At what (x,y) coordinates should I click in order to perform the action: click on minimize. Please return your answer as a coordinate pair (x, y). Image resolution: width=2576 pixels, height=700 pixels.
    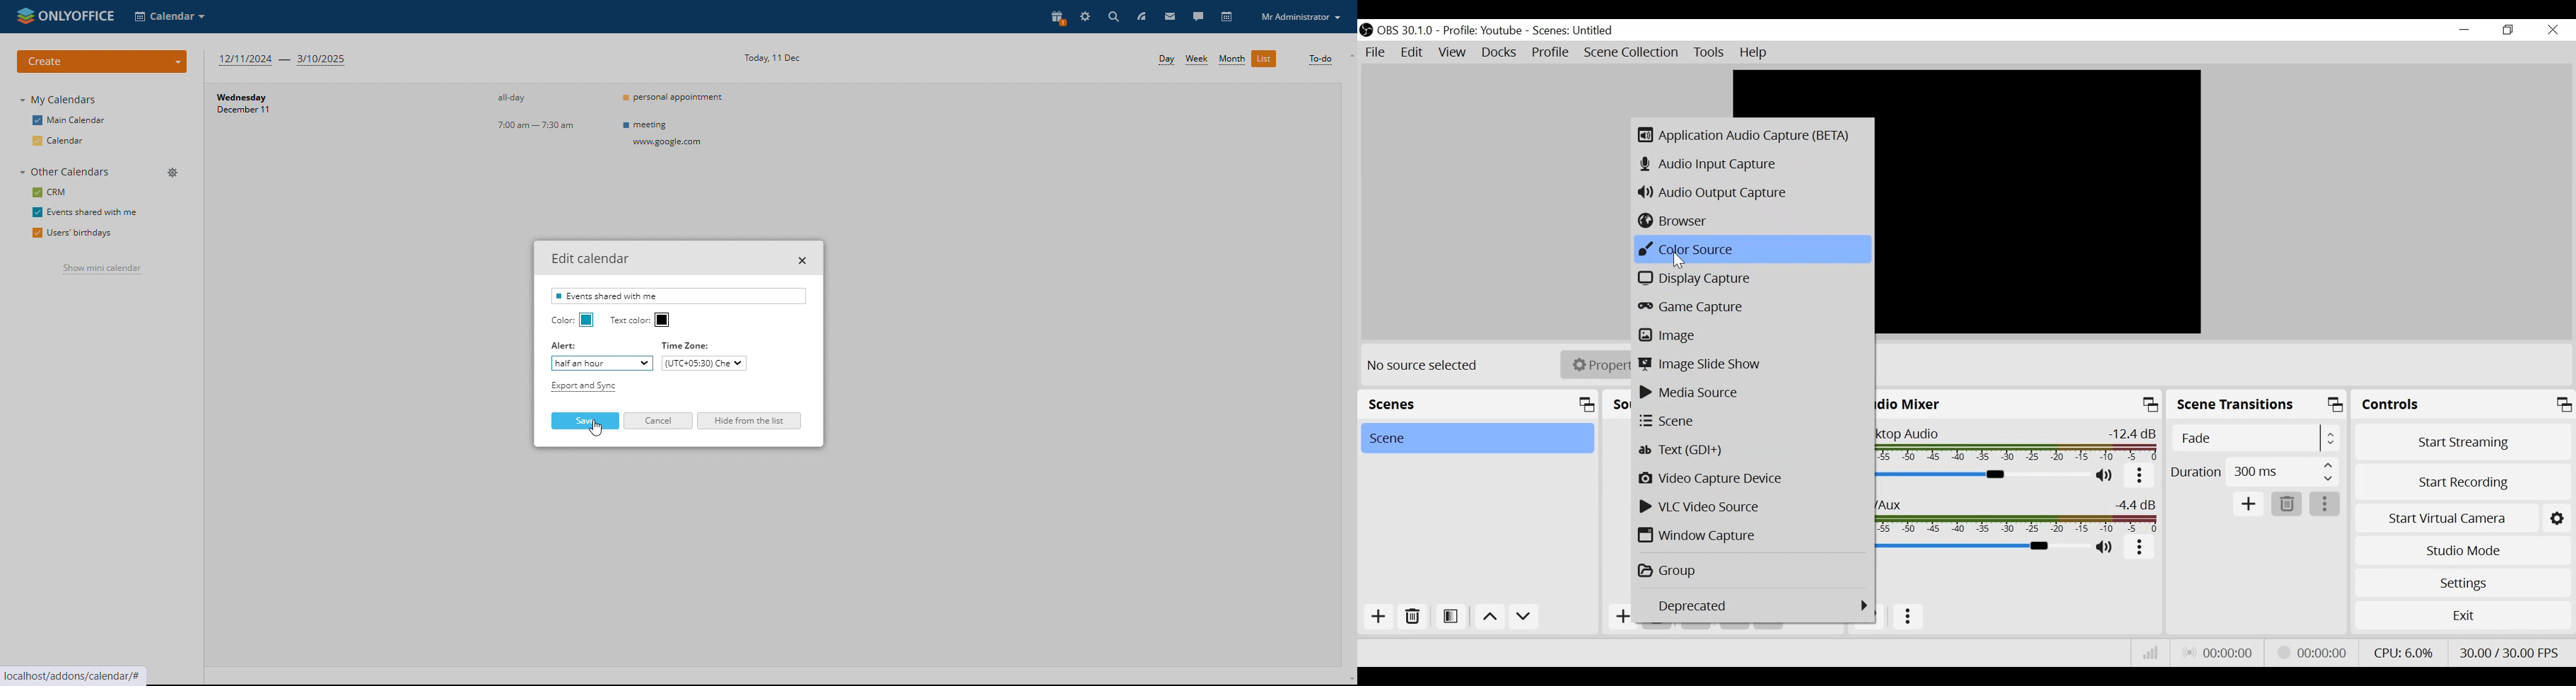
    Looking at the image, I should click on (2465, 29).